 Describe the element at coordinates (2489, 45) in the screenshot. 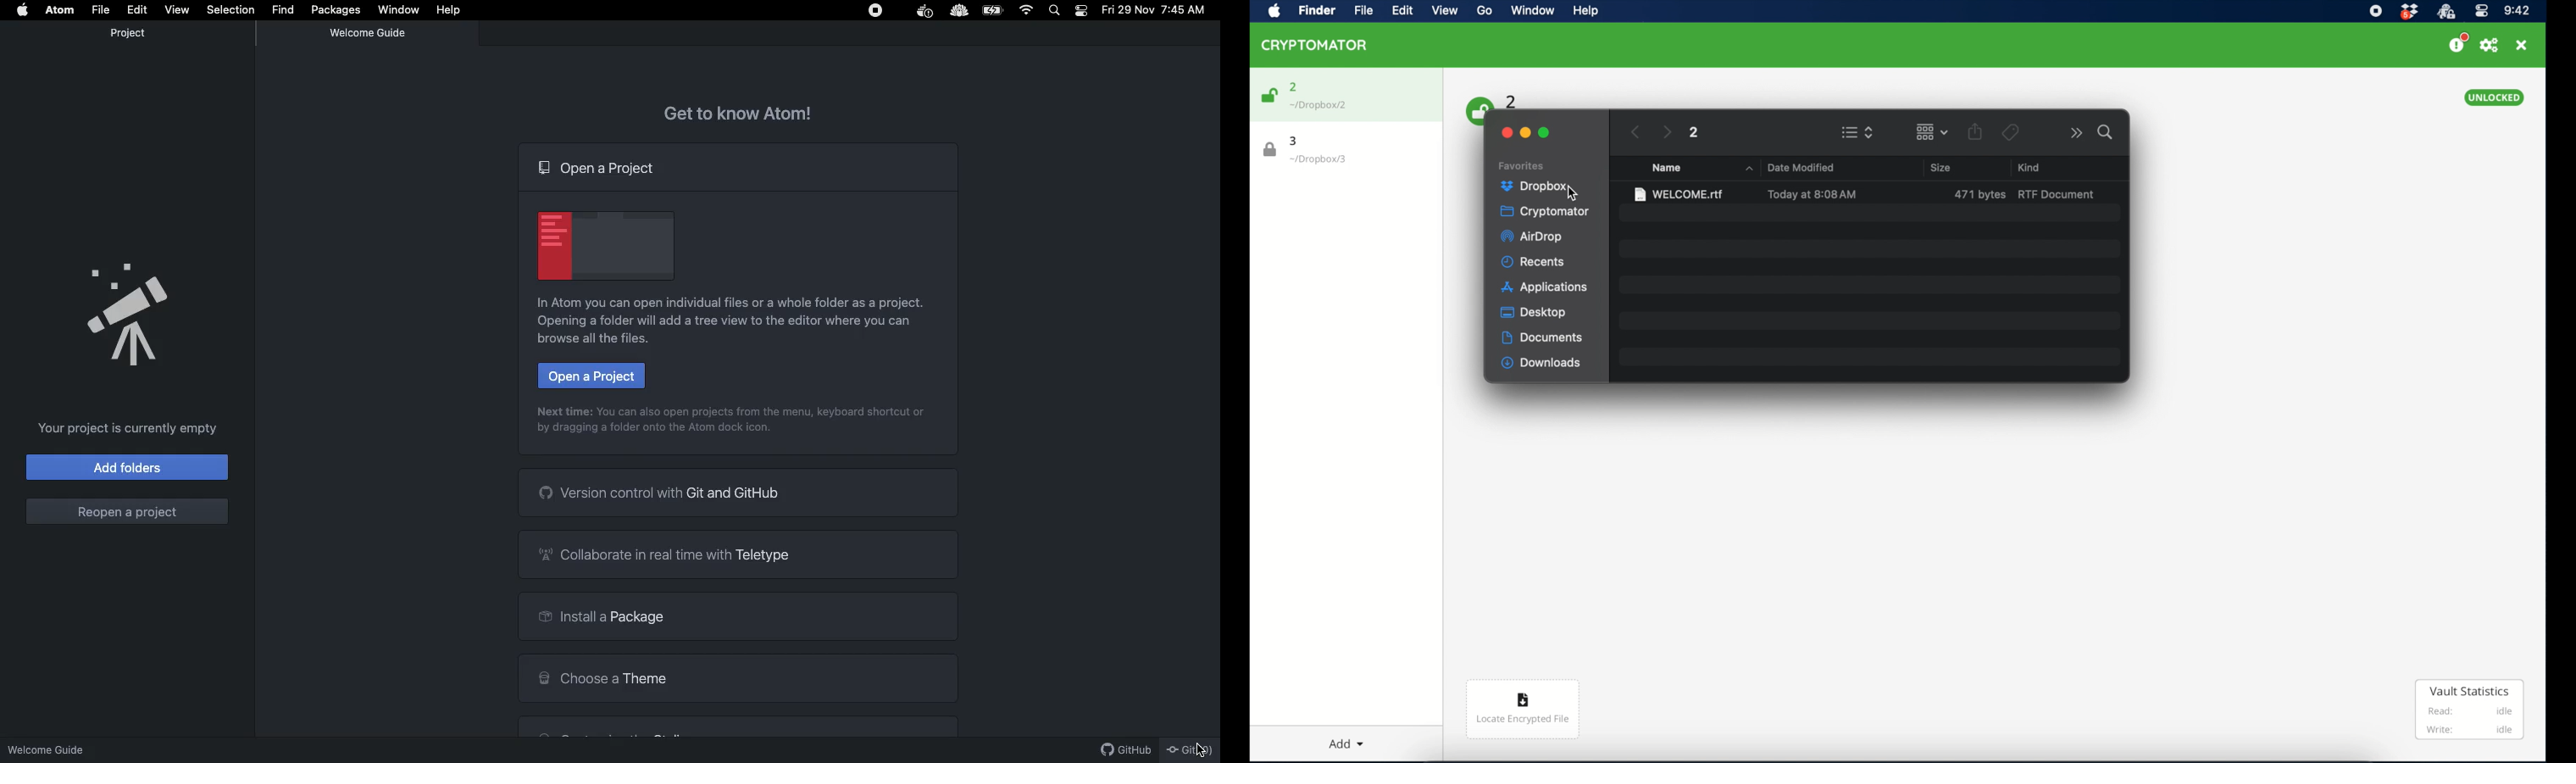

I see `preferences` at that location.